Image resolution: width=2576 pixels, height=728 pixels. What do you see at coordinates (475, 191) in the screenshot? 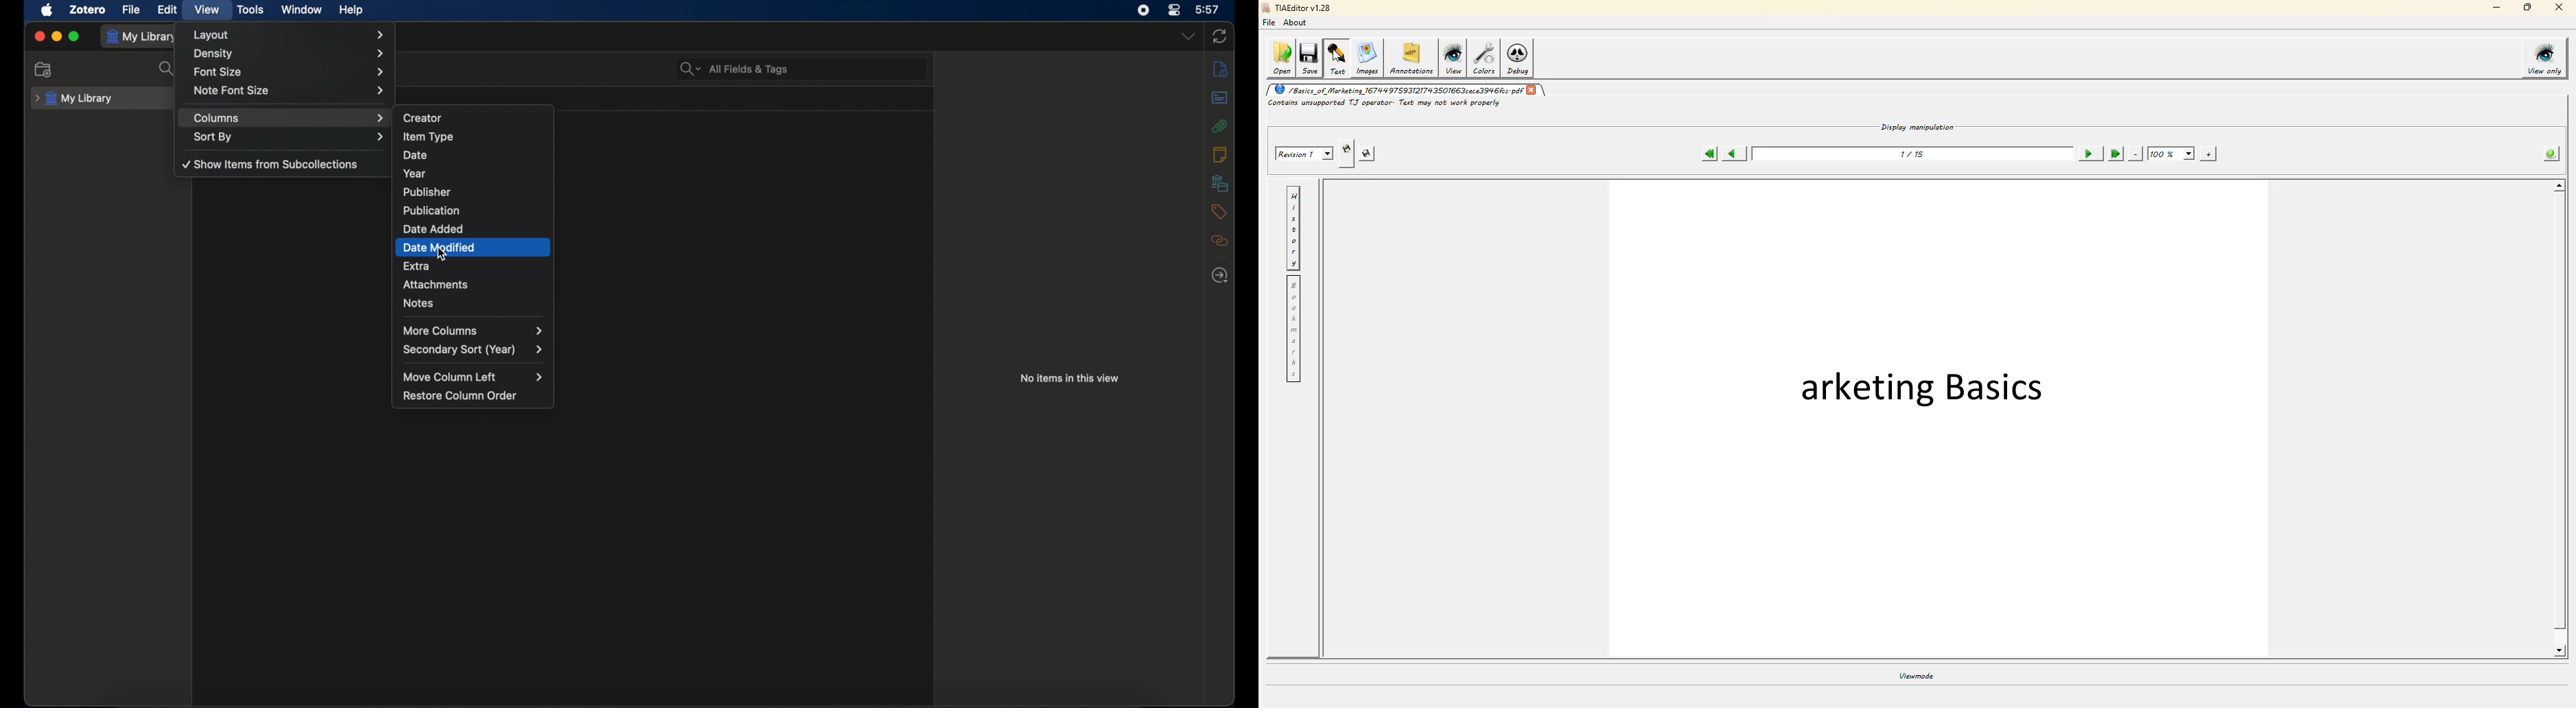
I see `publisher` at bounding box center [475, 191].